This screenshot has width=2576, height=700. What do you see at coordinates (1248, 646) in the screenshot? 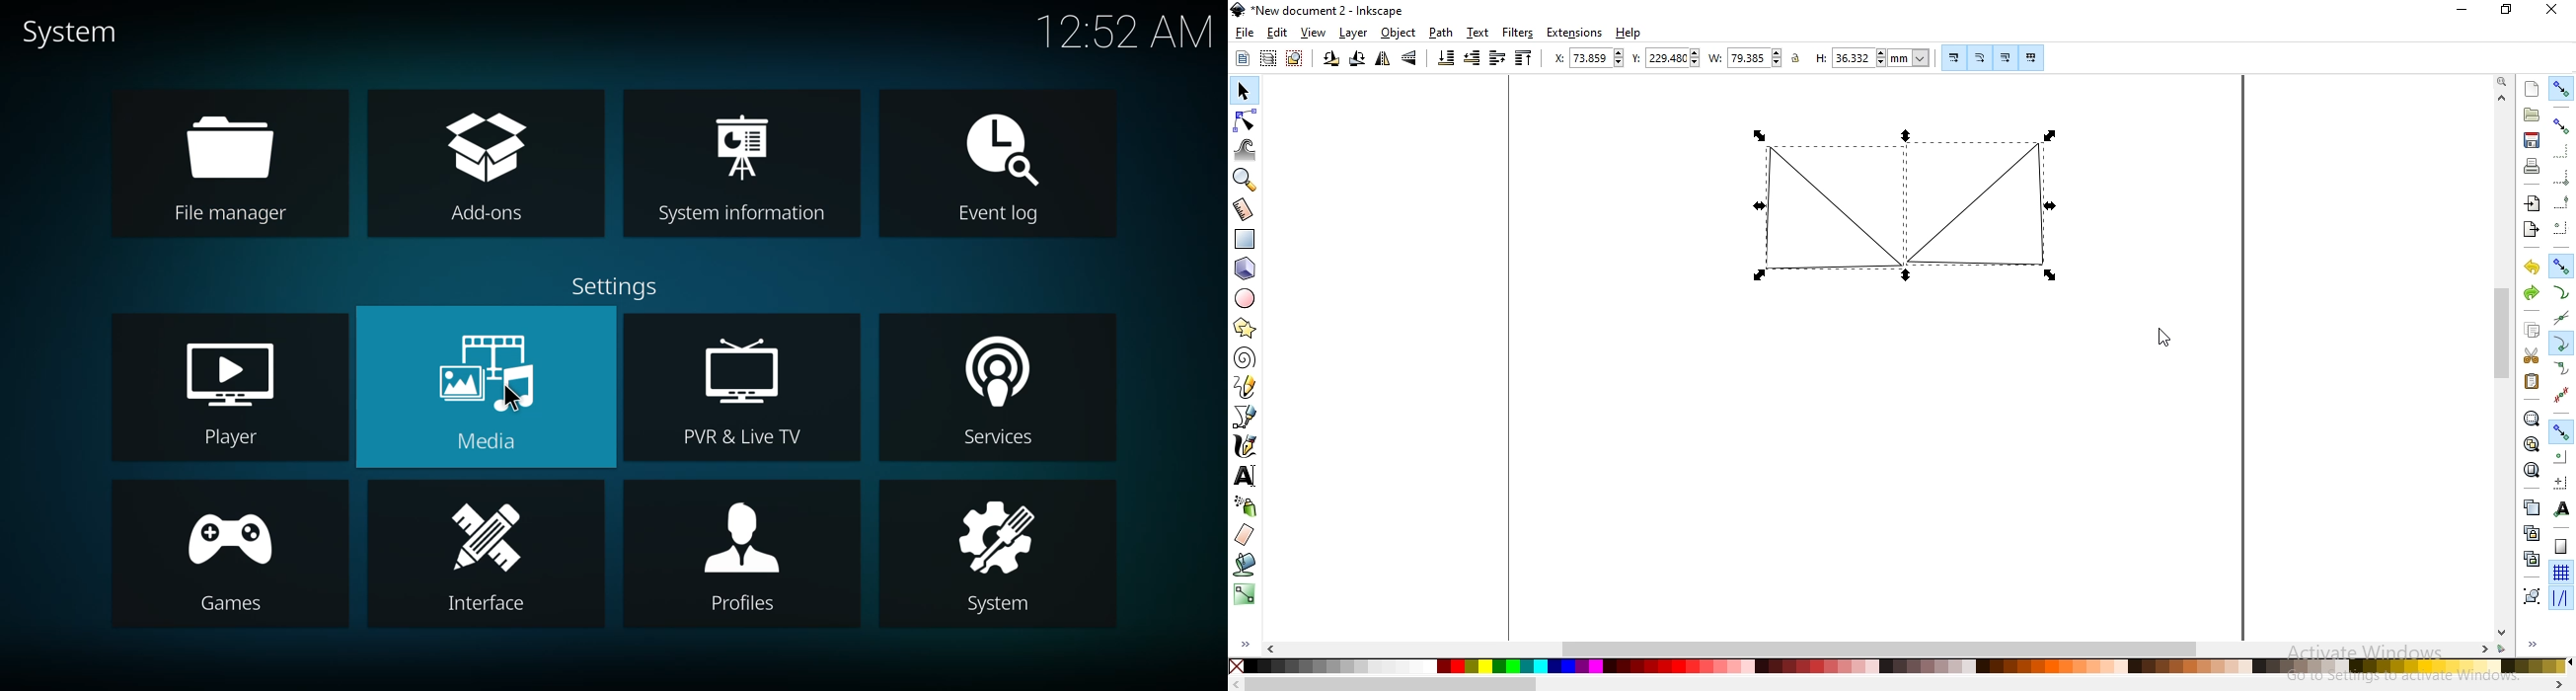
I see `expand/hide sidebar` at bounding box center [1248, 646].